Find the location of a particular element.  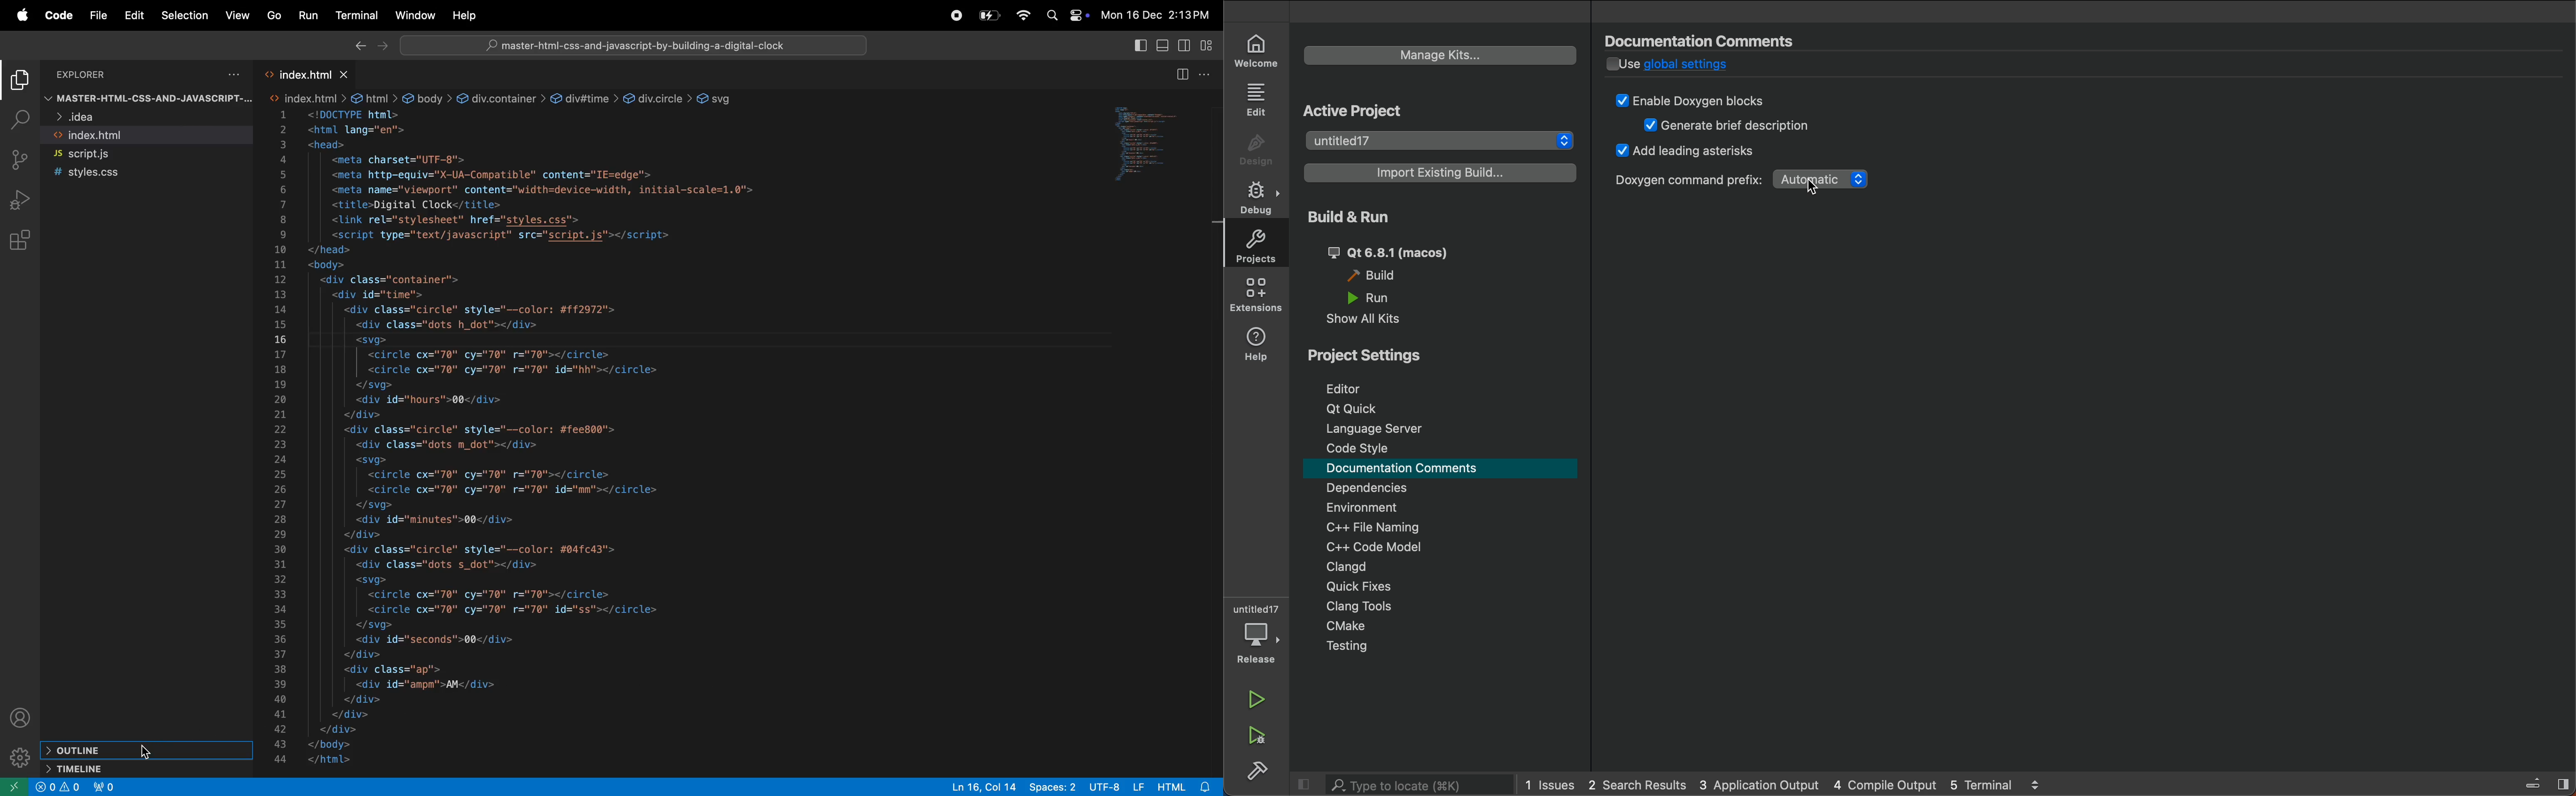

selection is located at coordinates (183, 16).